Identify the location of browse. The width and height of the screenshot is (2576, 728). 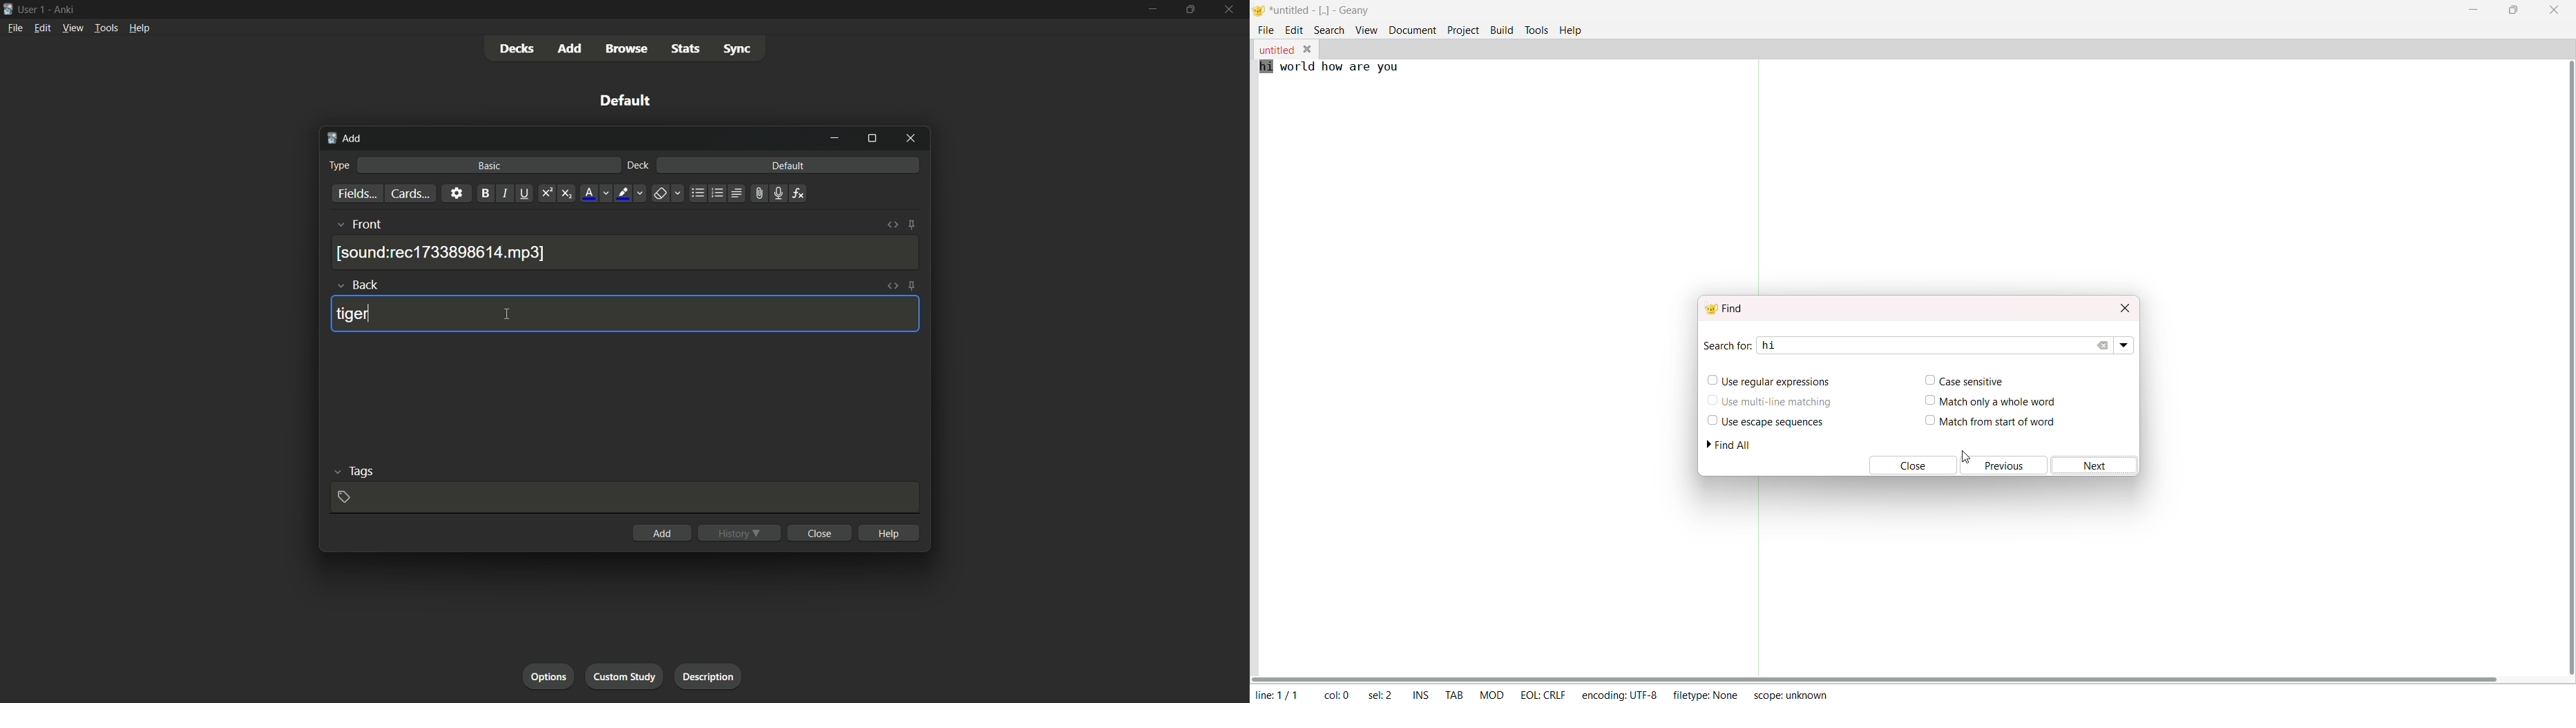
(630, 49).